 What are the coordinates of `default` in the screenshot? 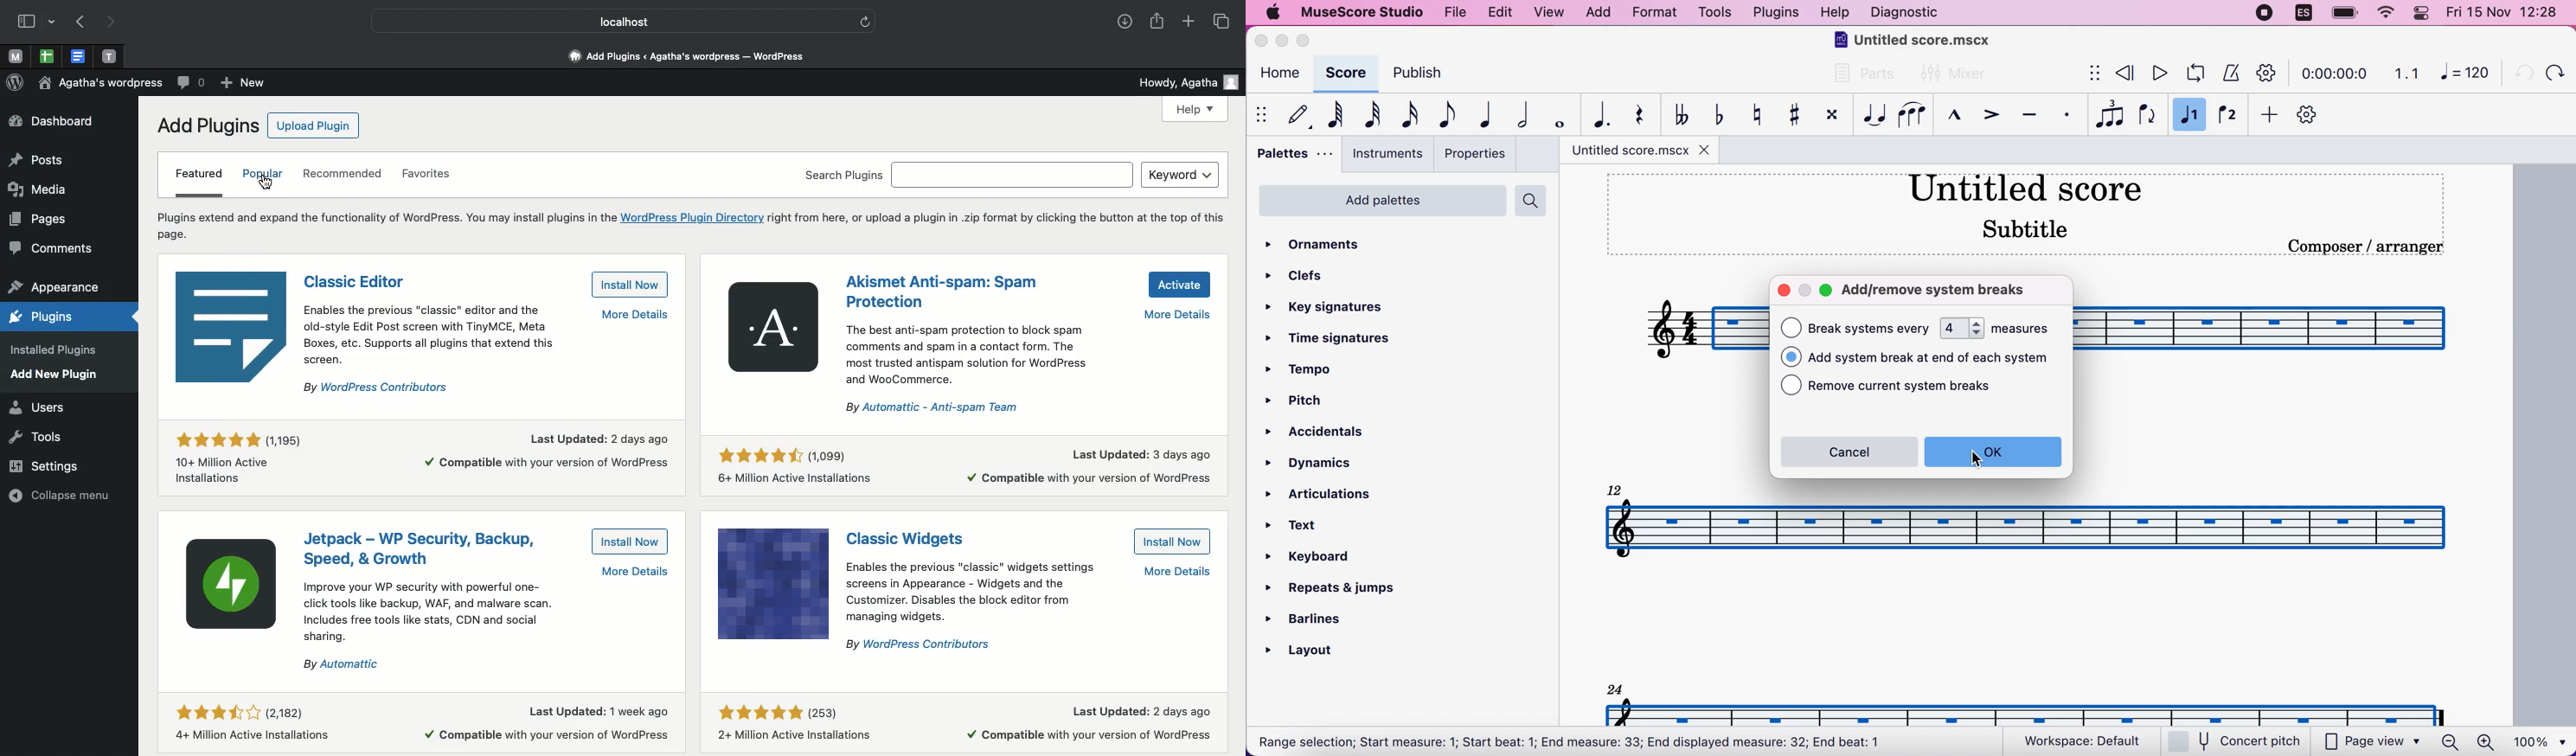 It's located at (1294, 114).